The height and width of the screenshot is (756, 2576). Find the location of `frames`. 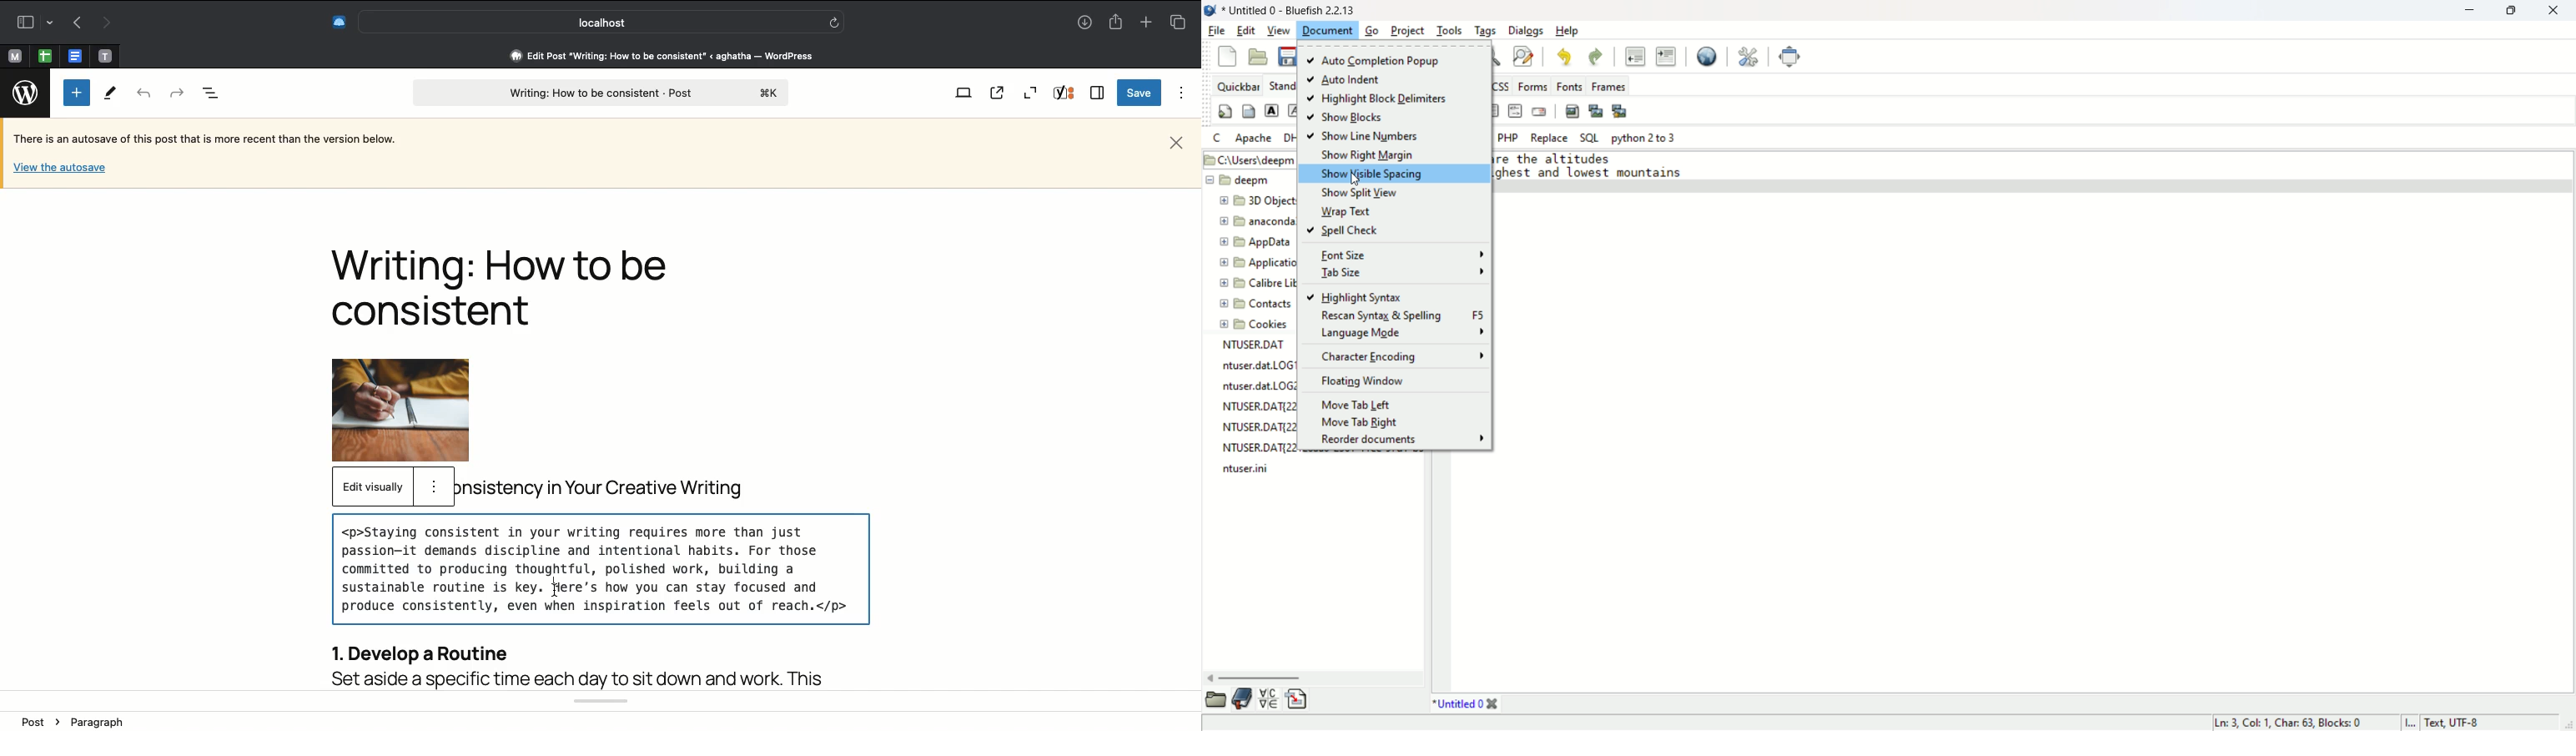

frames is located at coordinates (1610, 85).